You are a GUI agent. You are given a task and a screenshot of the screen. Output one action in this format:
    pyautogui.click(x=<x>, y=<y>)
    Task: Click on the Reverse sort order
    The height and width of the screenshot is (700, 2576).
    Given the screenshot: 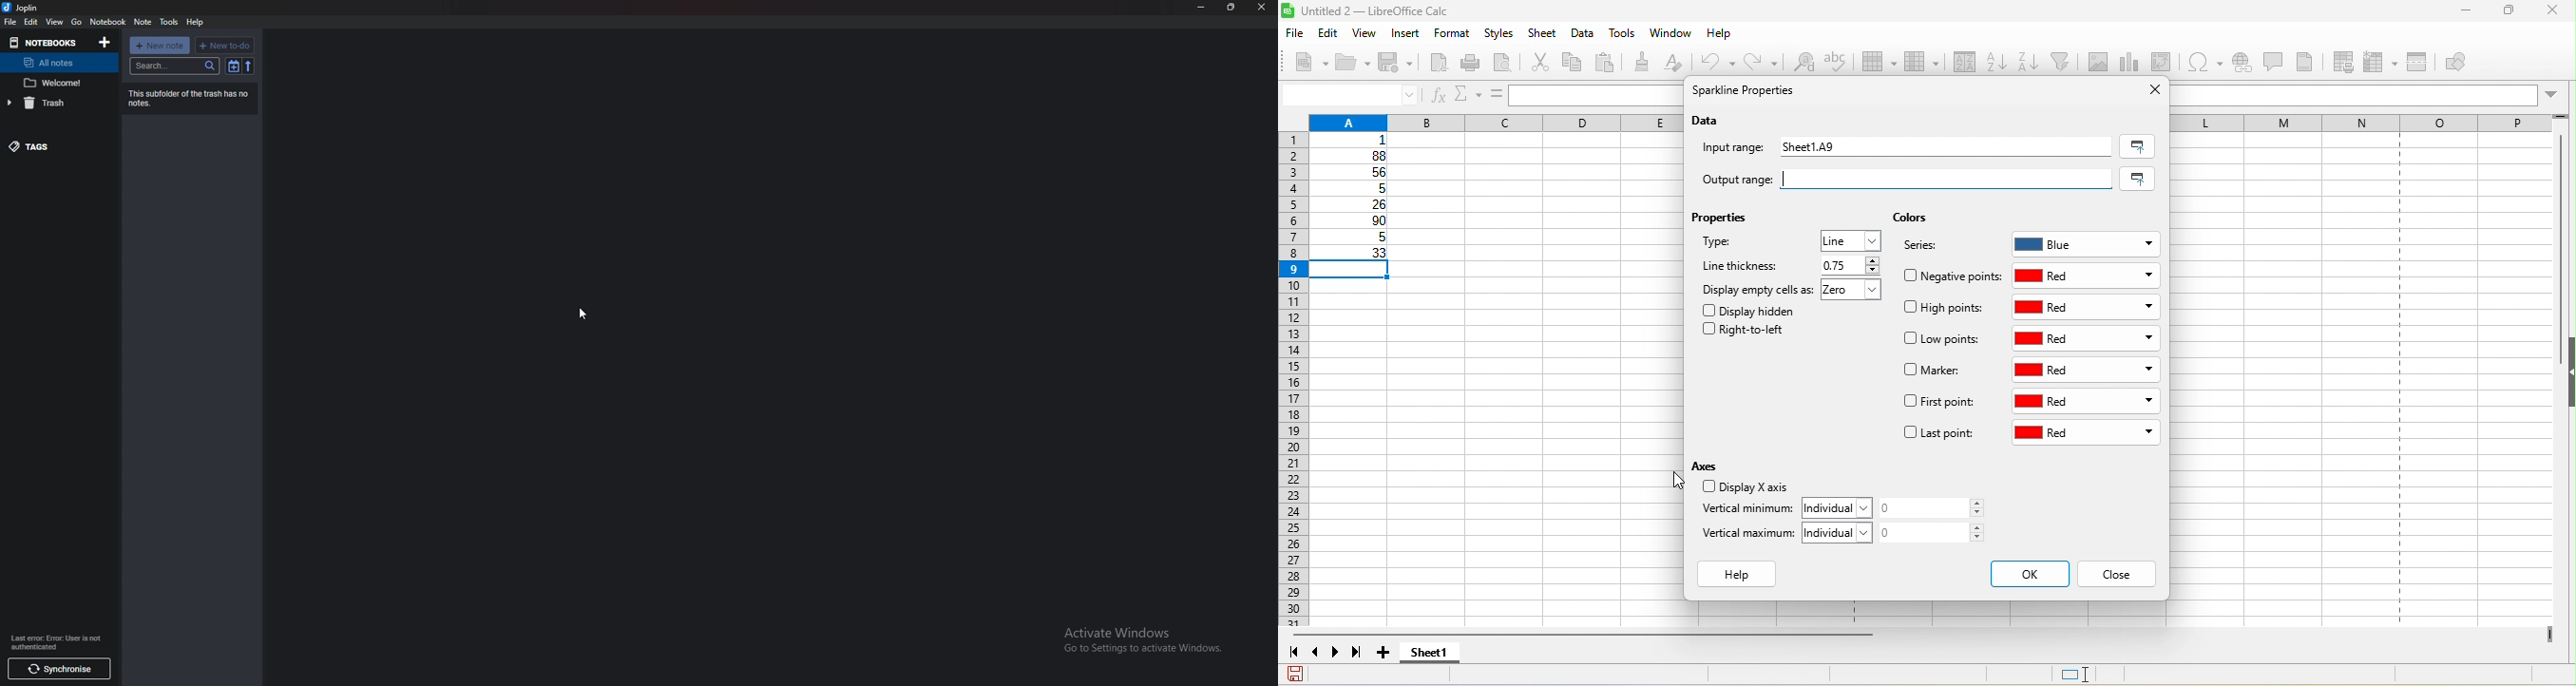 What is the action you would take?
    pyautogui.click(x=249, y=65)
    